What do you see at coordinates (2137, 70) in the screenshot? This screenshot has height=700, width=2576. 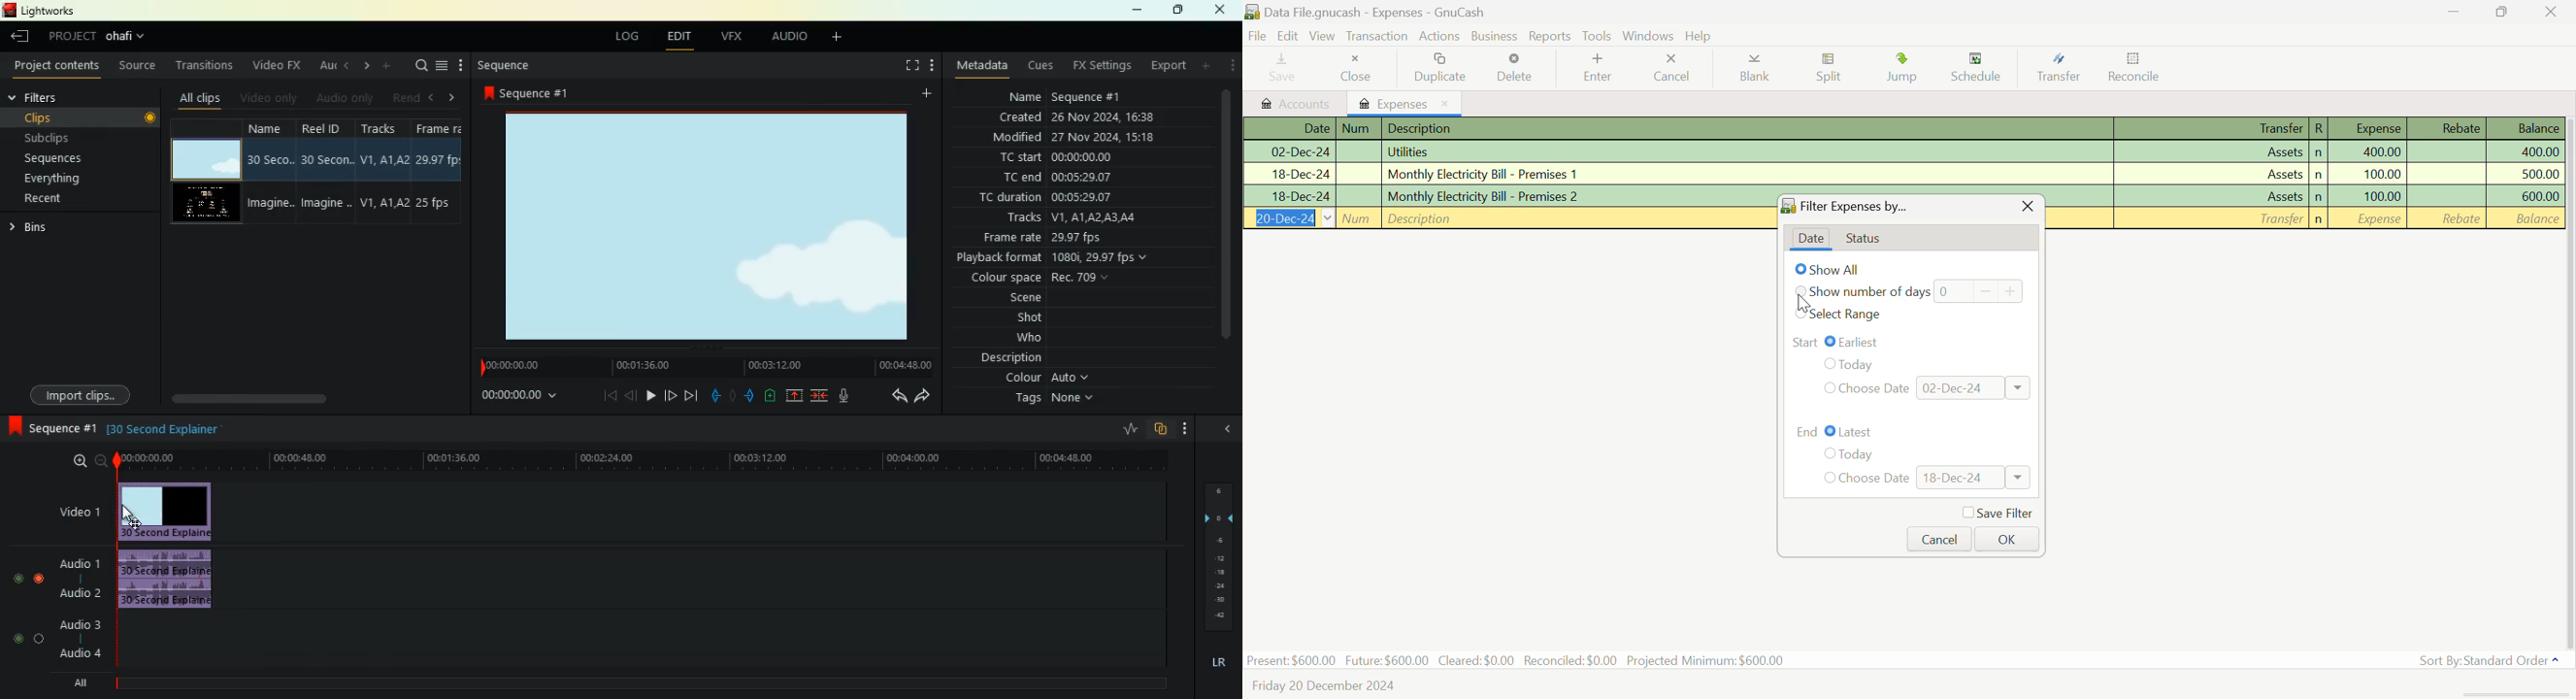 I see `Reconcile` at bounding box center [2137, 70].